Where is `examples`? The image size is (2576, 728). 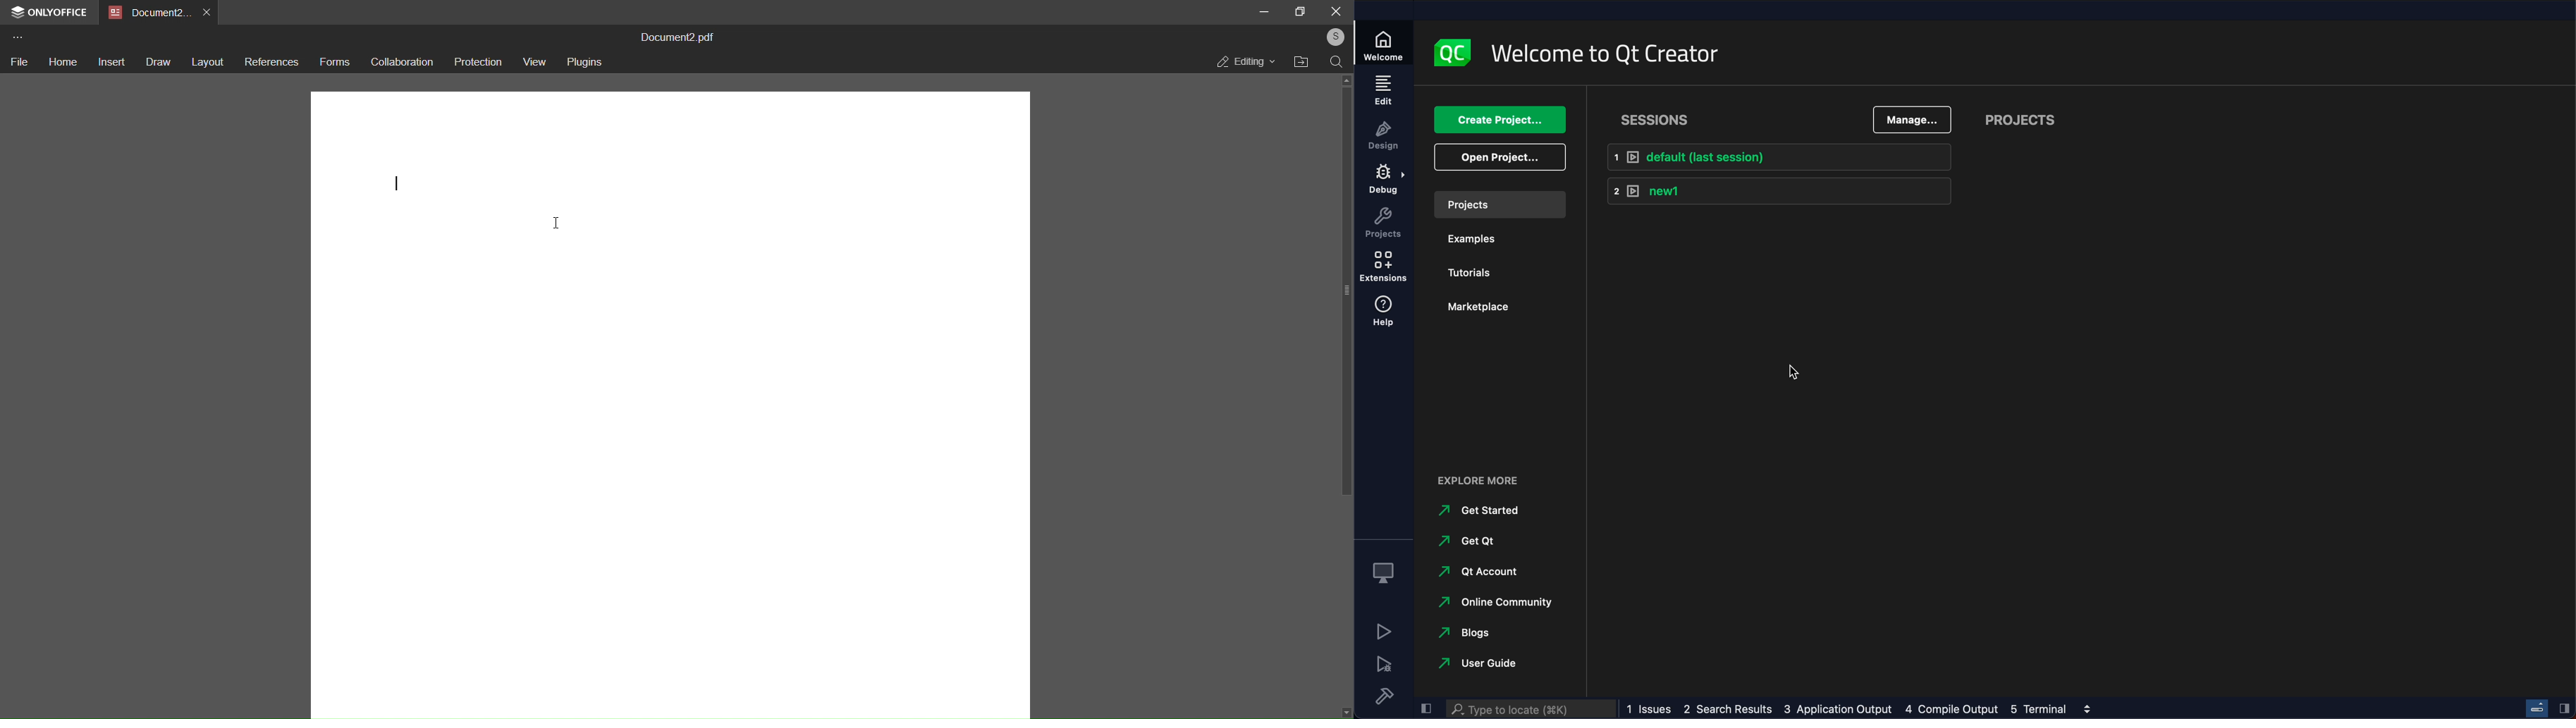
examples is located at coordinates (1478, 238).